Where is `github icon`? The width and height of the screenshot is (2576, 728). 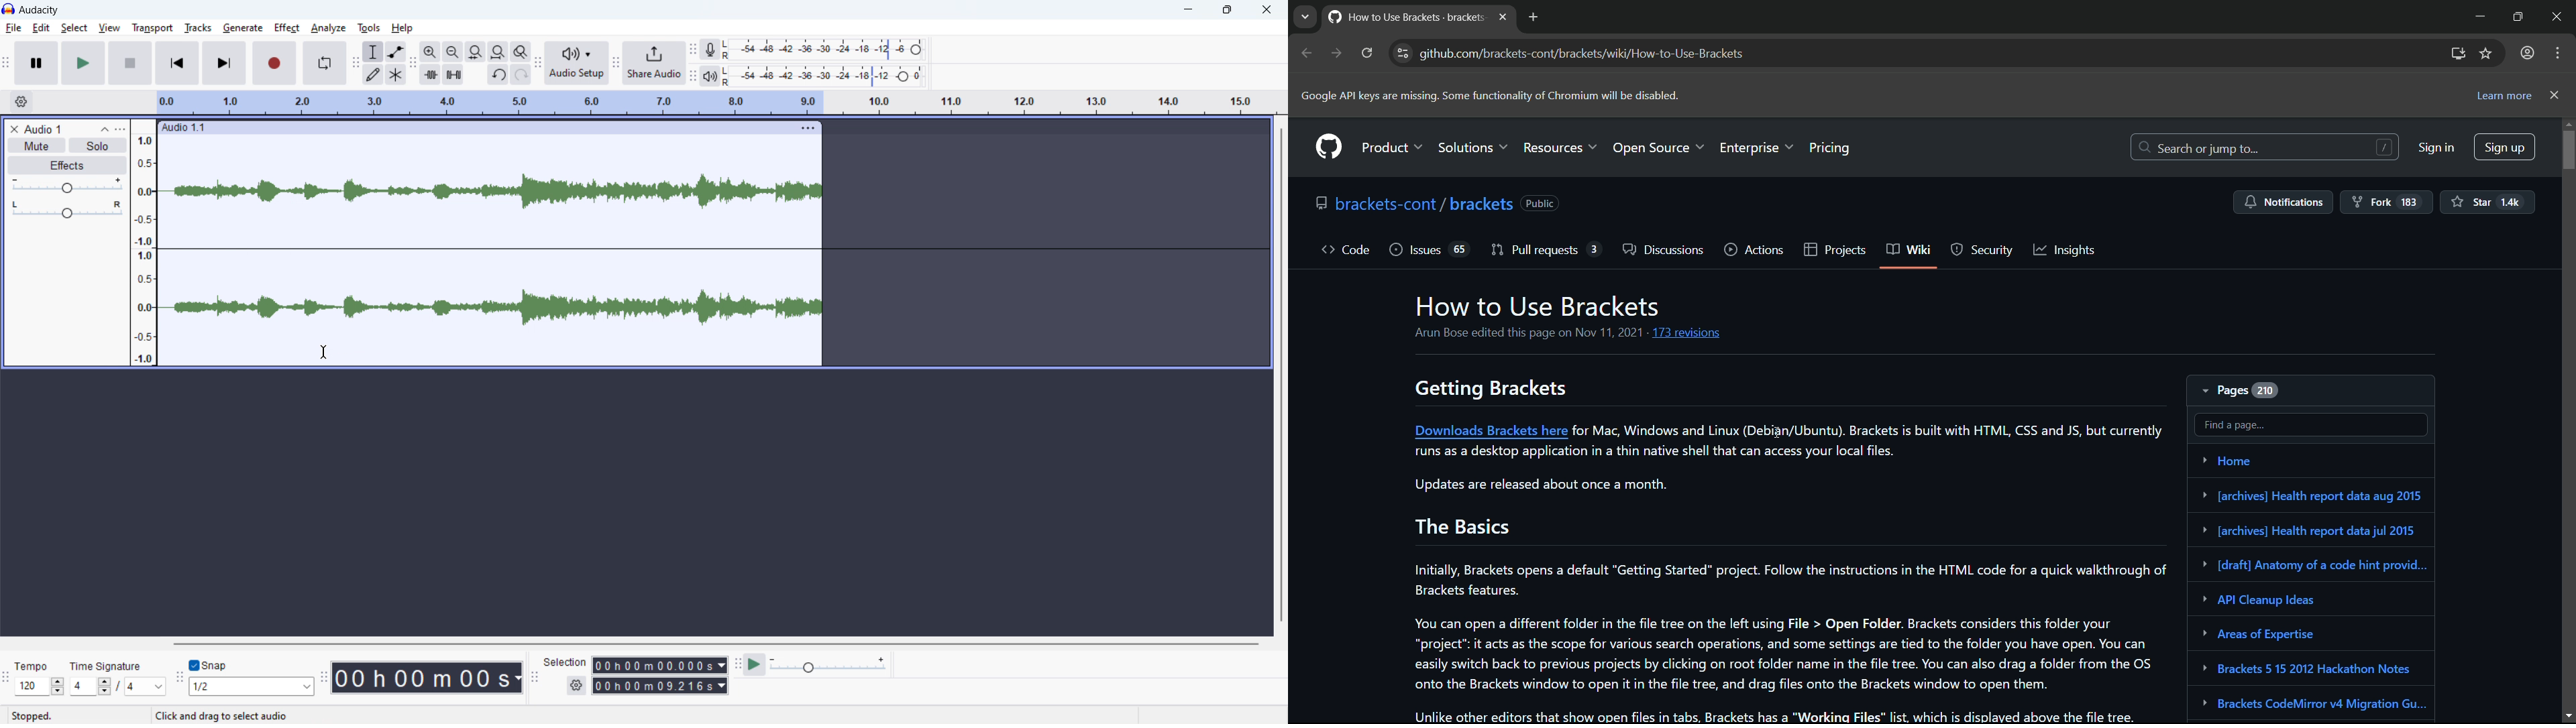 github icon is located at coordinates (1329, 147).